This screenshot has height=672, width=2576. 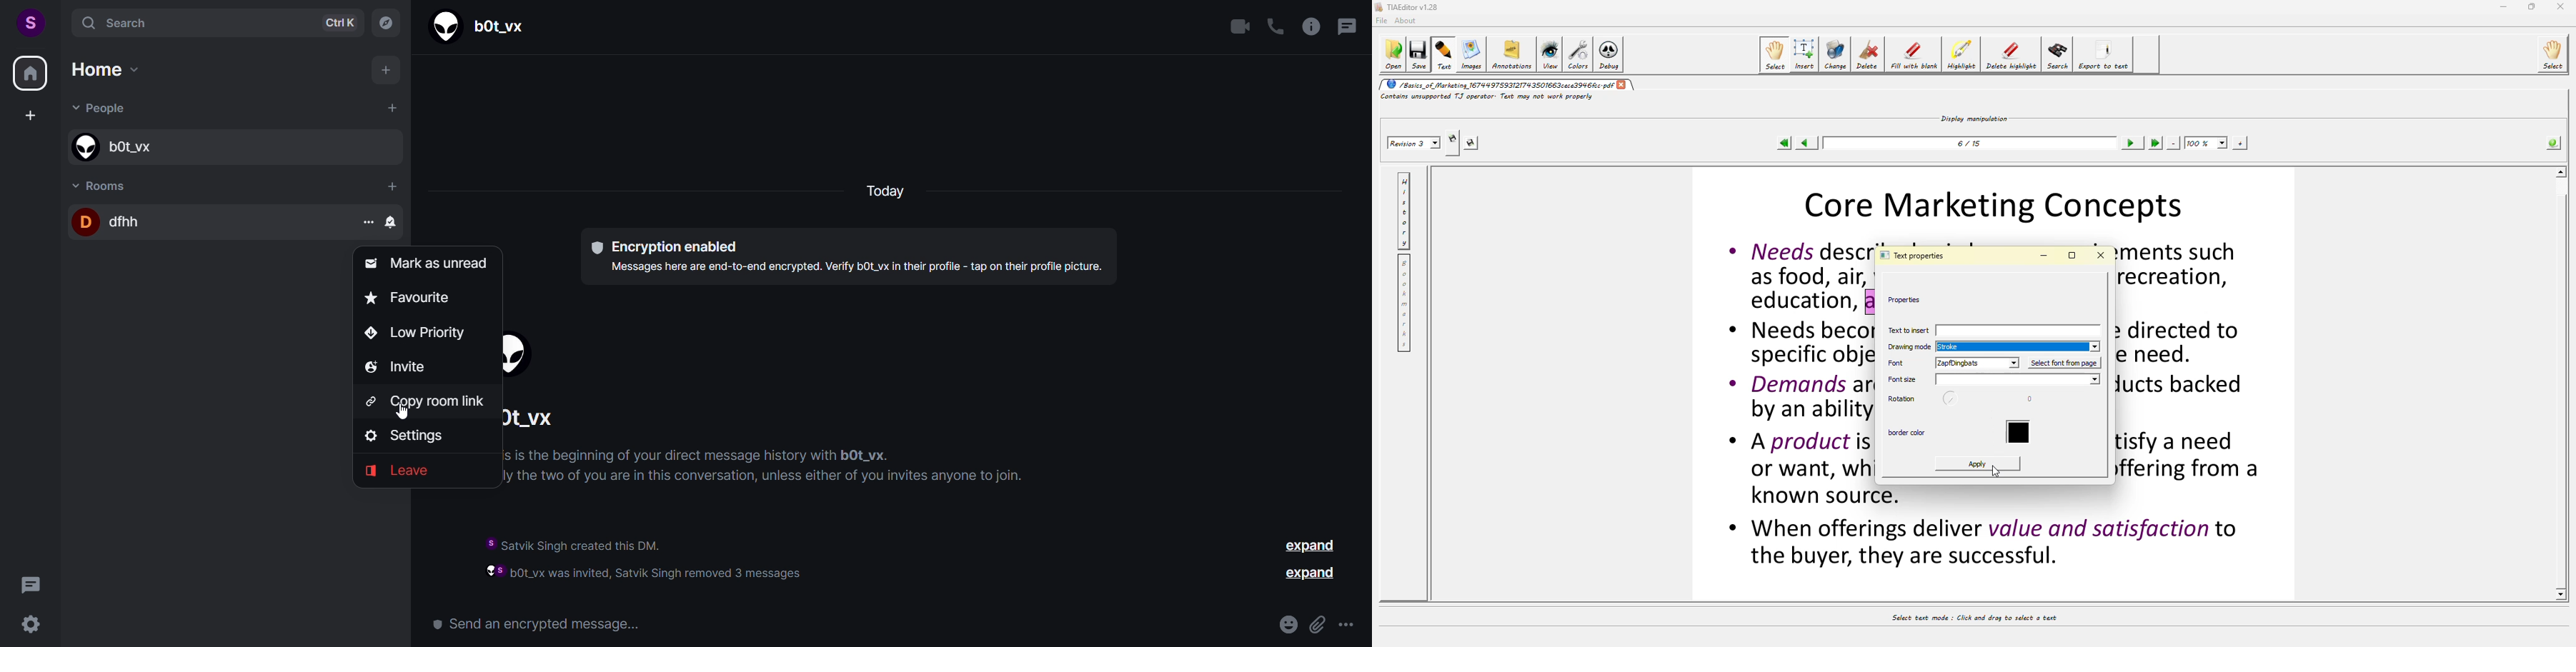 I want to click on more, so click(x=1348, y=626).